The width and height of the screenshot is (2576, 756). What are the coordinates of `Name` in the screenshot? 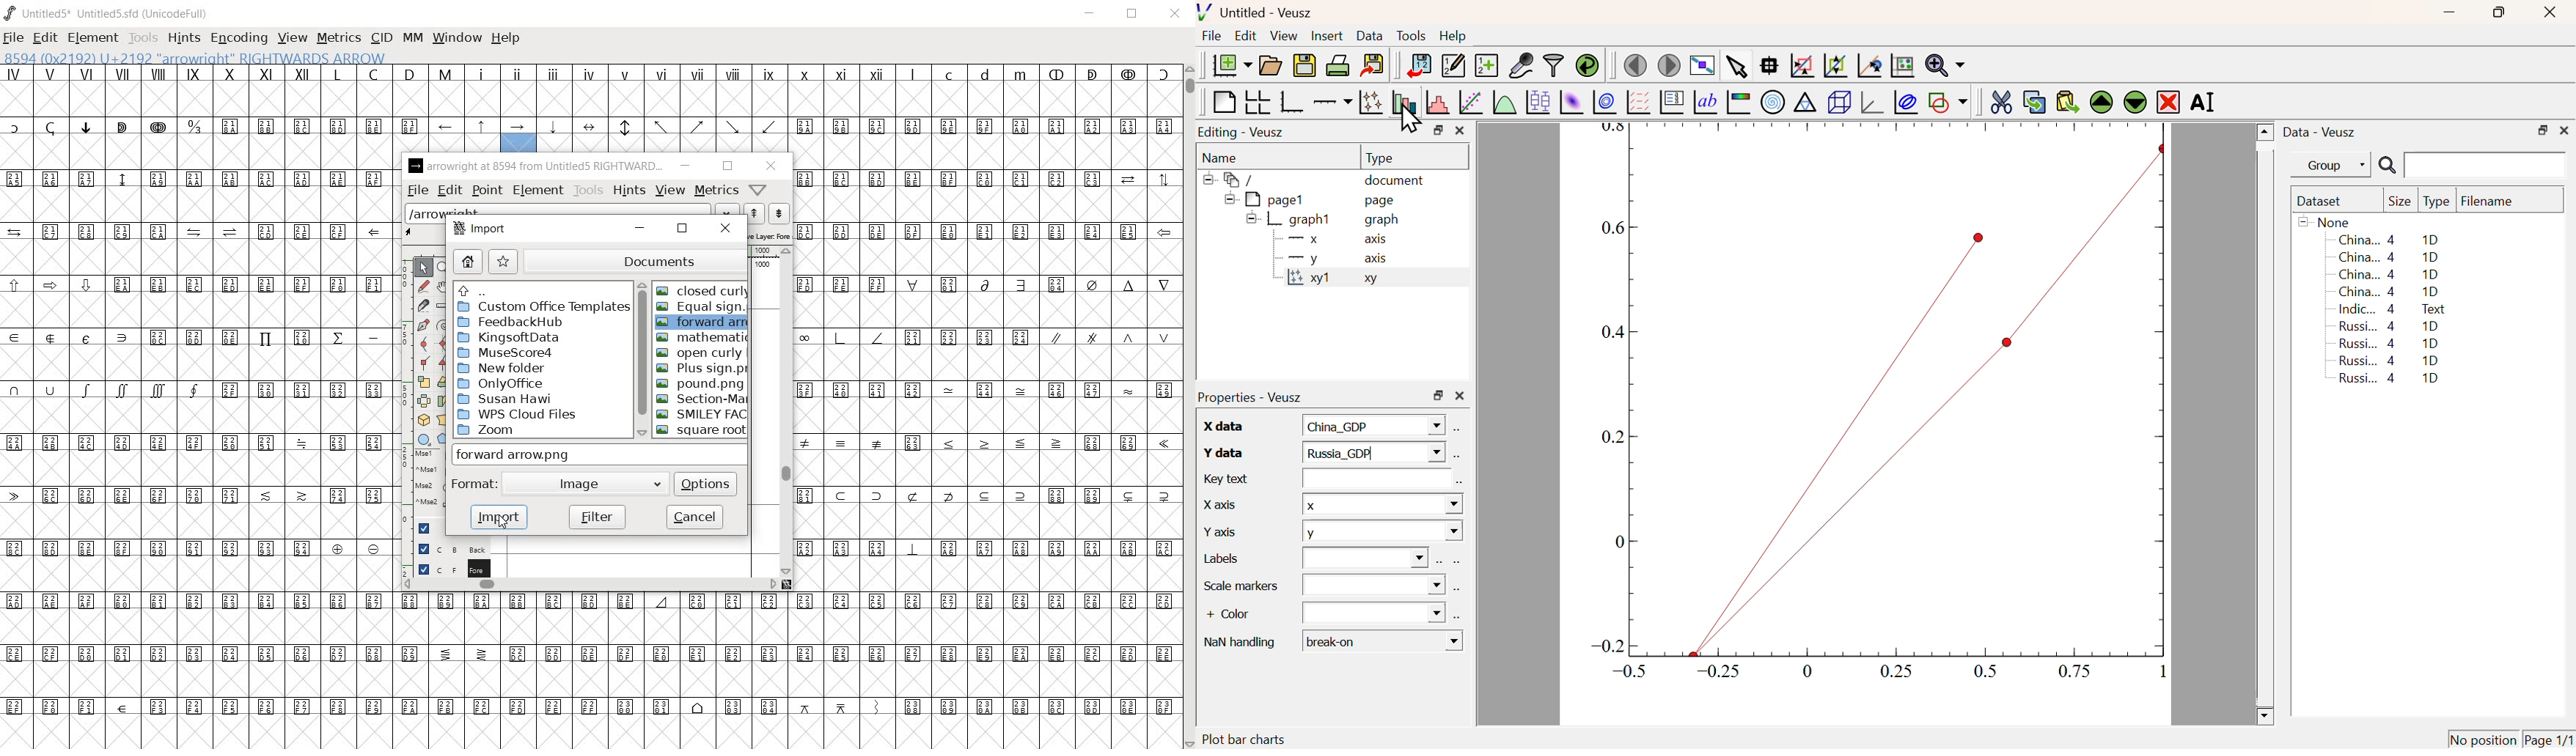 It's located at (1221, 158).